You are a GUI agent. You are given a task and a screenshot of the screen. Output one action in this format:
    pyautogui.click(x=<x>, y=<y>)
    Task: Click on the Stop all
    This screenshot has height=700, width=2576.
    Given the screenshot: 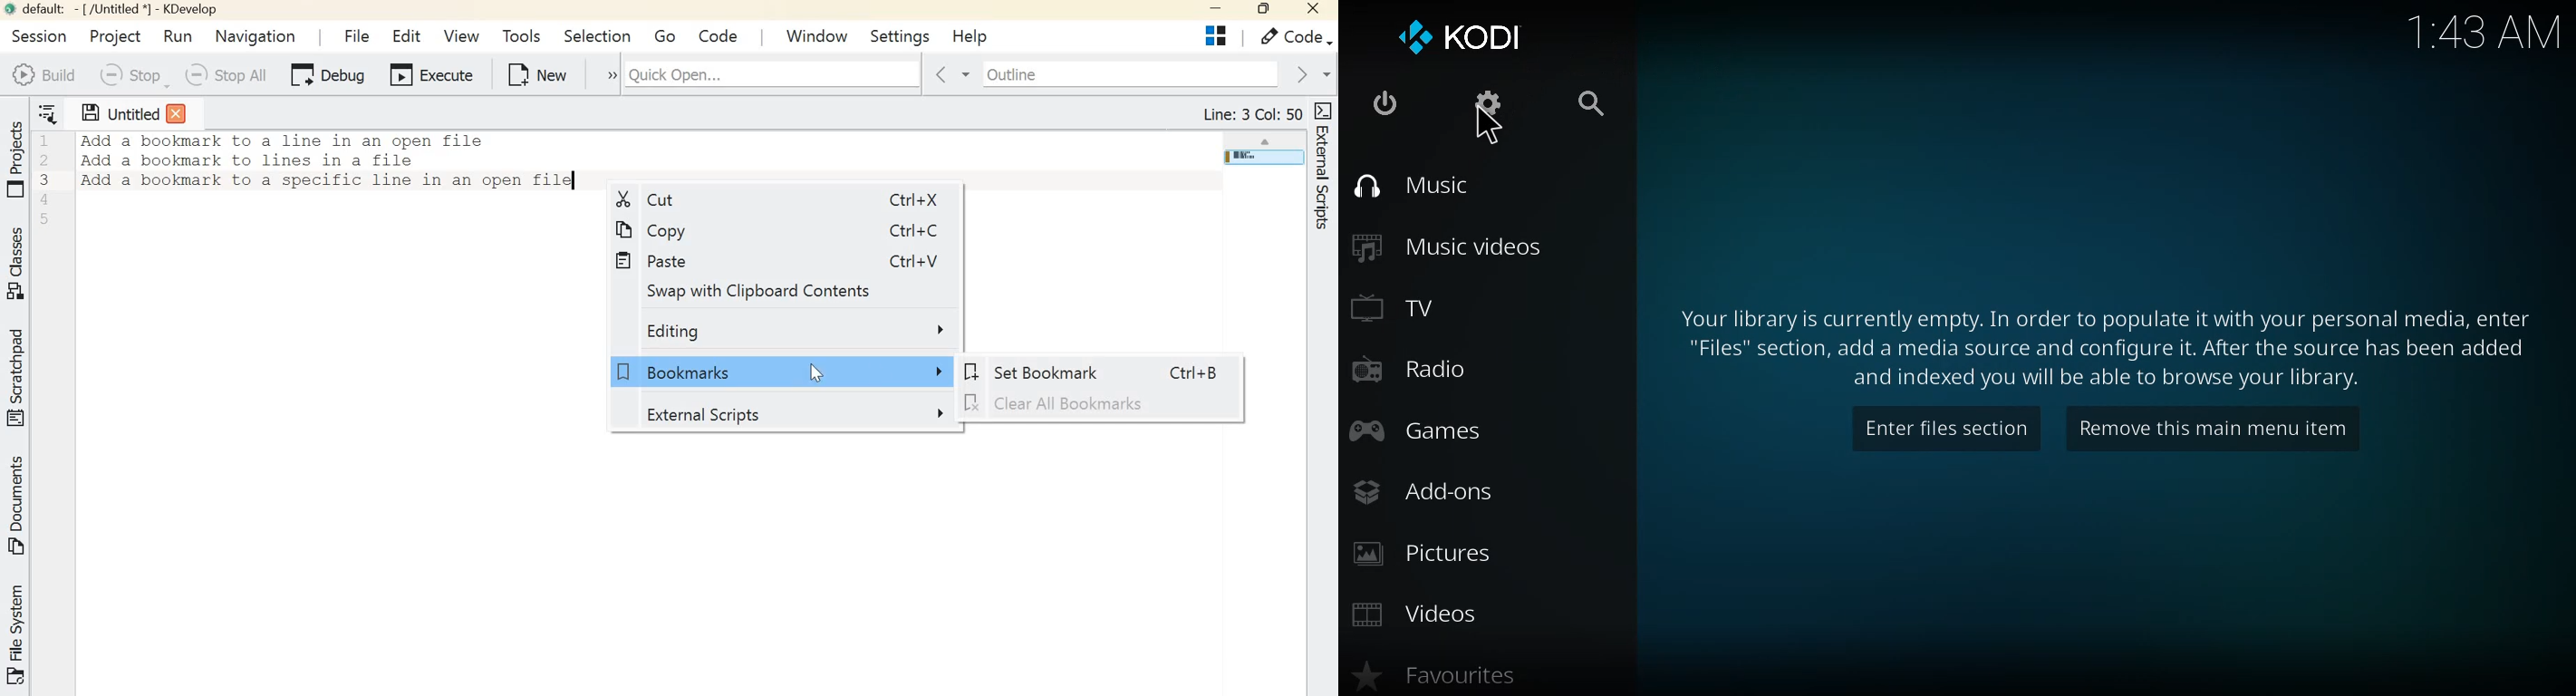 What is the action you would take?
    pyautogui.click(x=229, y=74)
    